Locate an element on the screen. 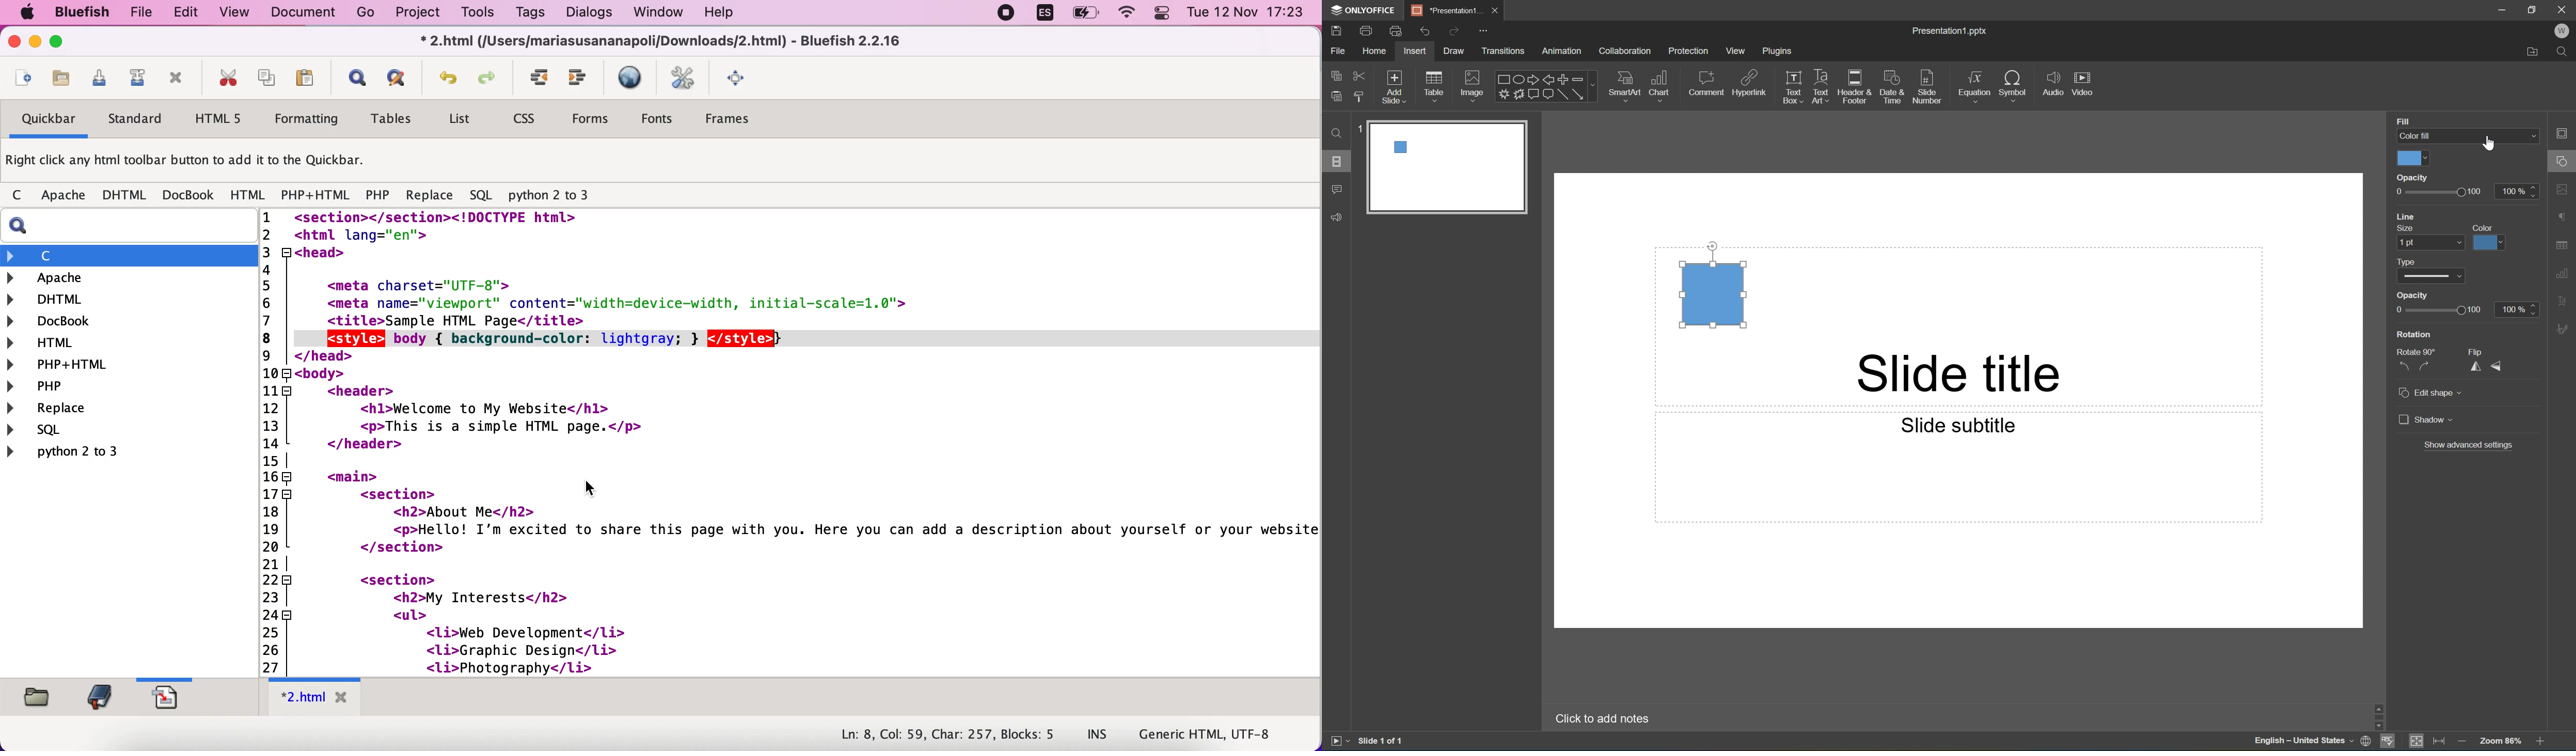 This screenshot has width=2576, height=756. Quick Print is located at coordinates (1395, 30).